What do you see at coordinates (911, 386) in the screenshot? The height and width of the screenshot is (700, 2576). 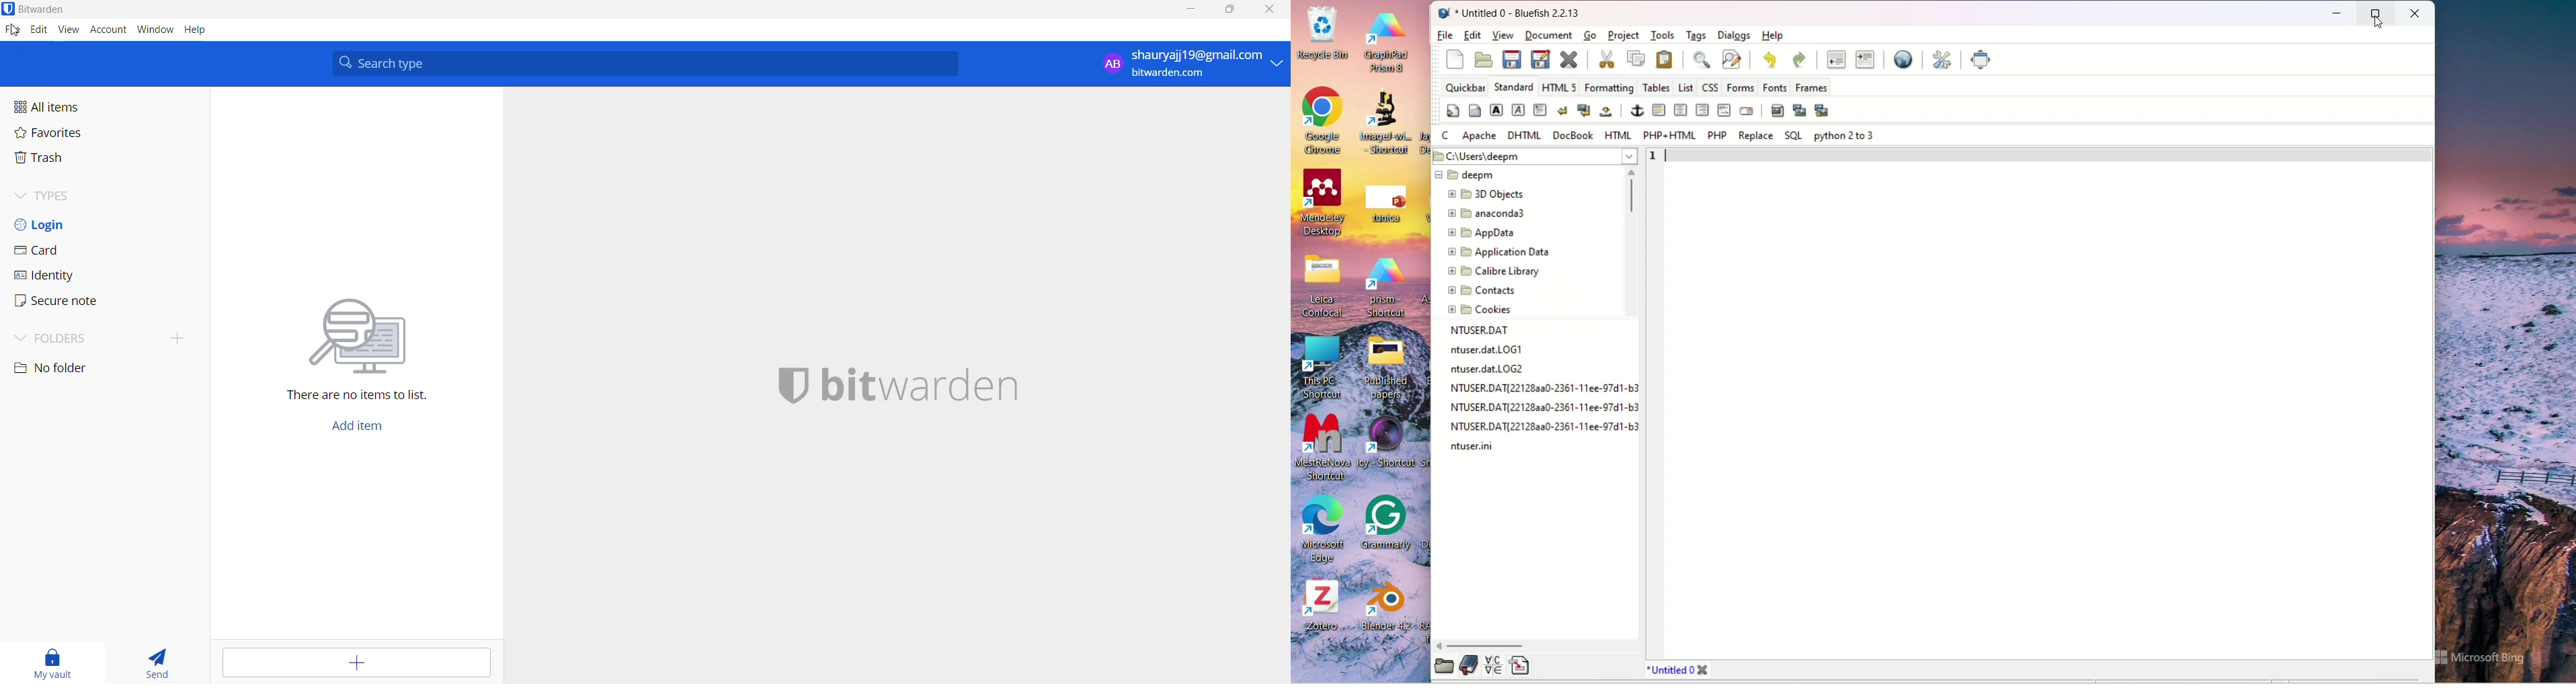 I see `bitwarden logo` at bounding box center [911, 386].